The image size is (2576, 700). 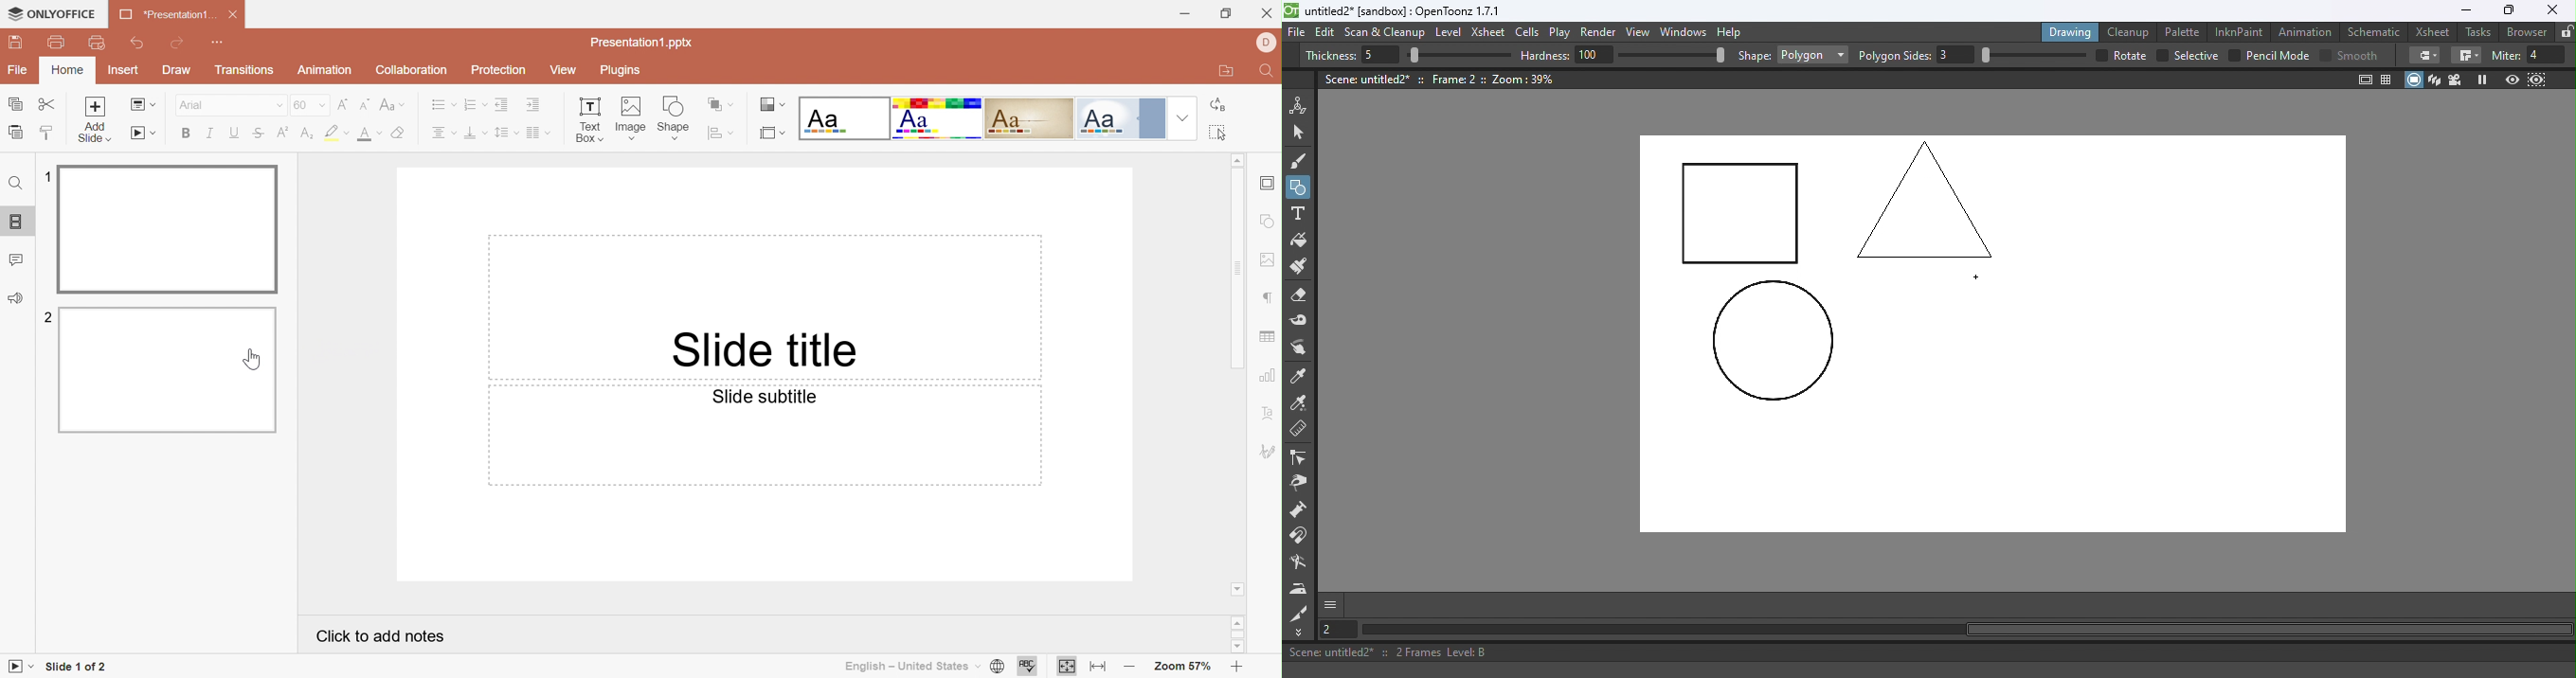 What do you see at coordinates (1240, 634) in the screenshot?
I see `Scroll Bar` at bounding box center [1240, 634].